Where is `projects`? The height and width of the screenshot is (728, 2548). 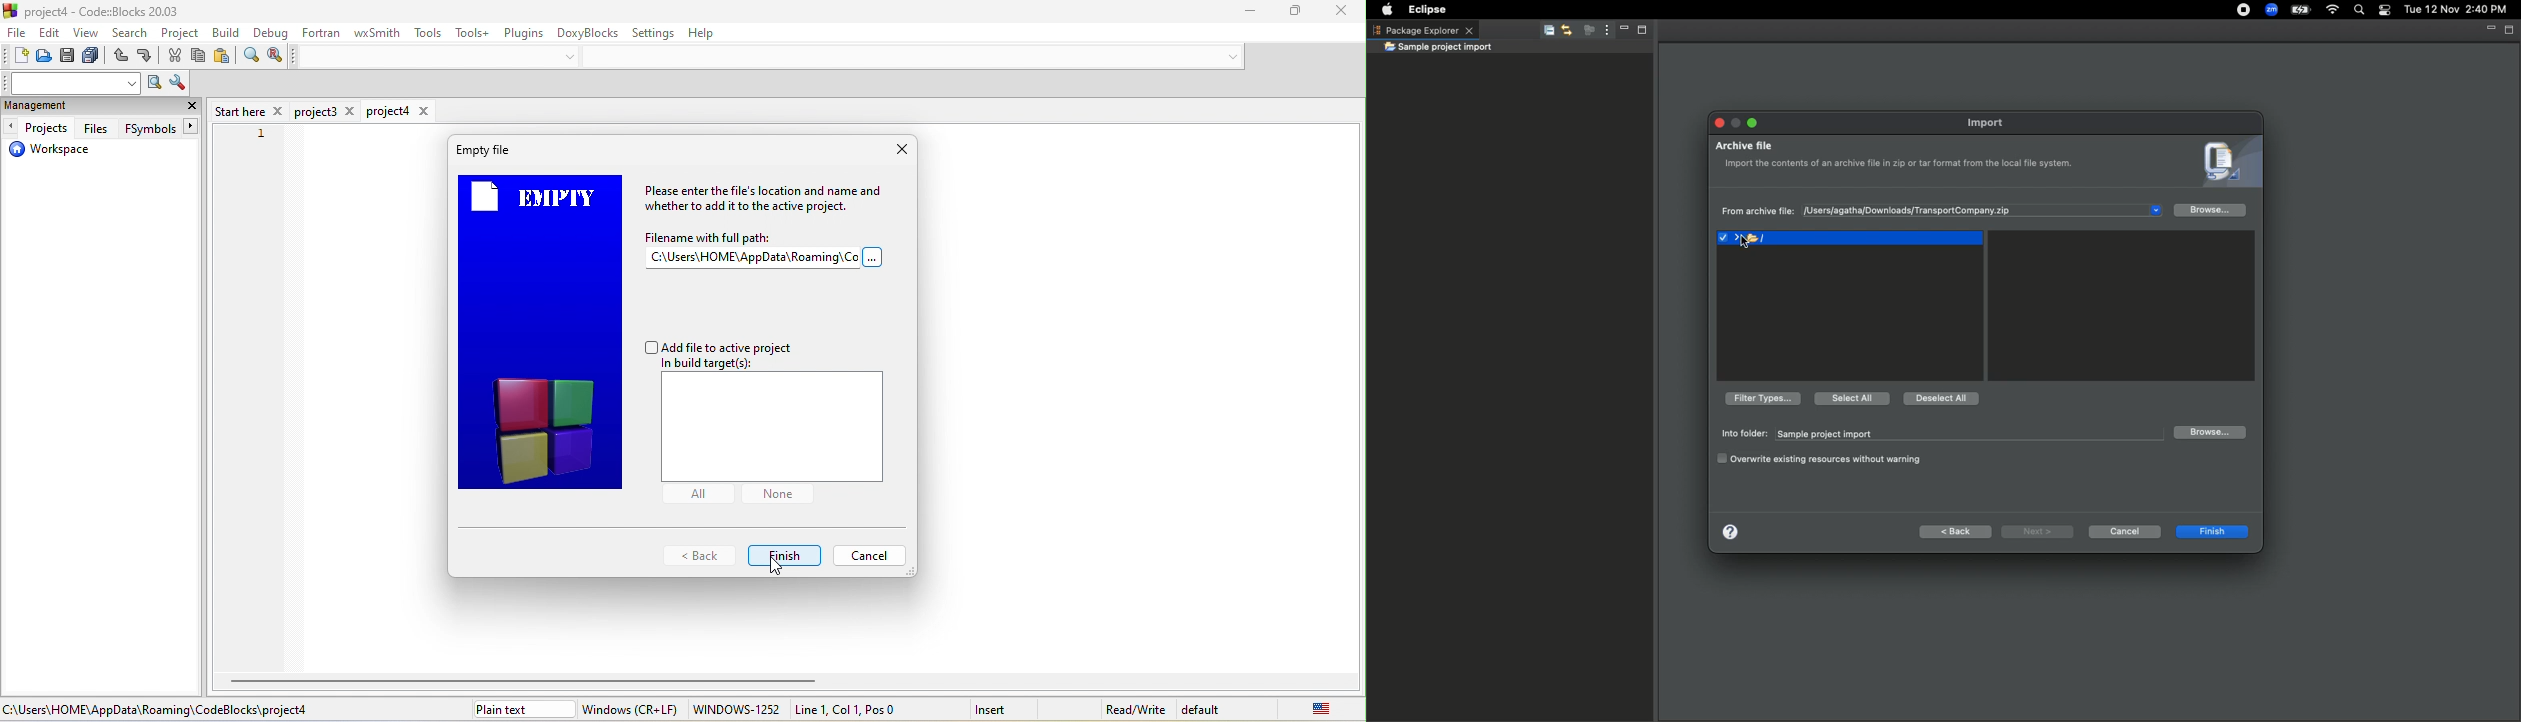 projects is located at coordinates (39, 128).